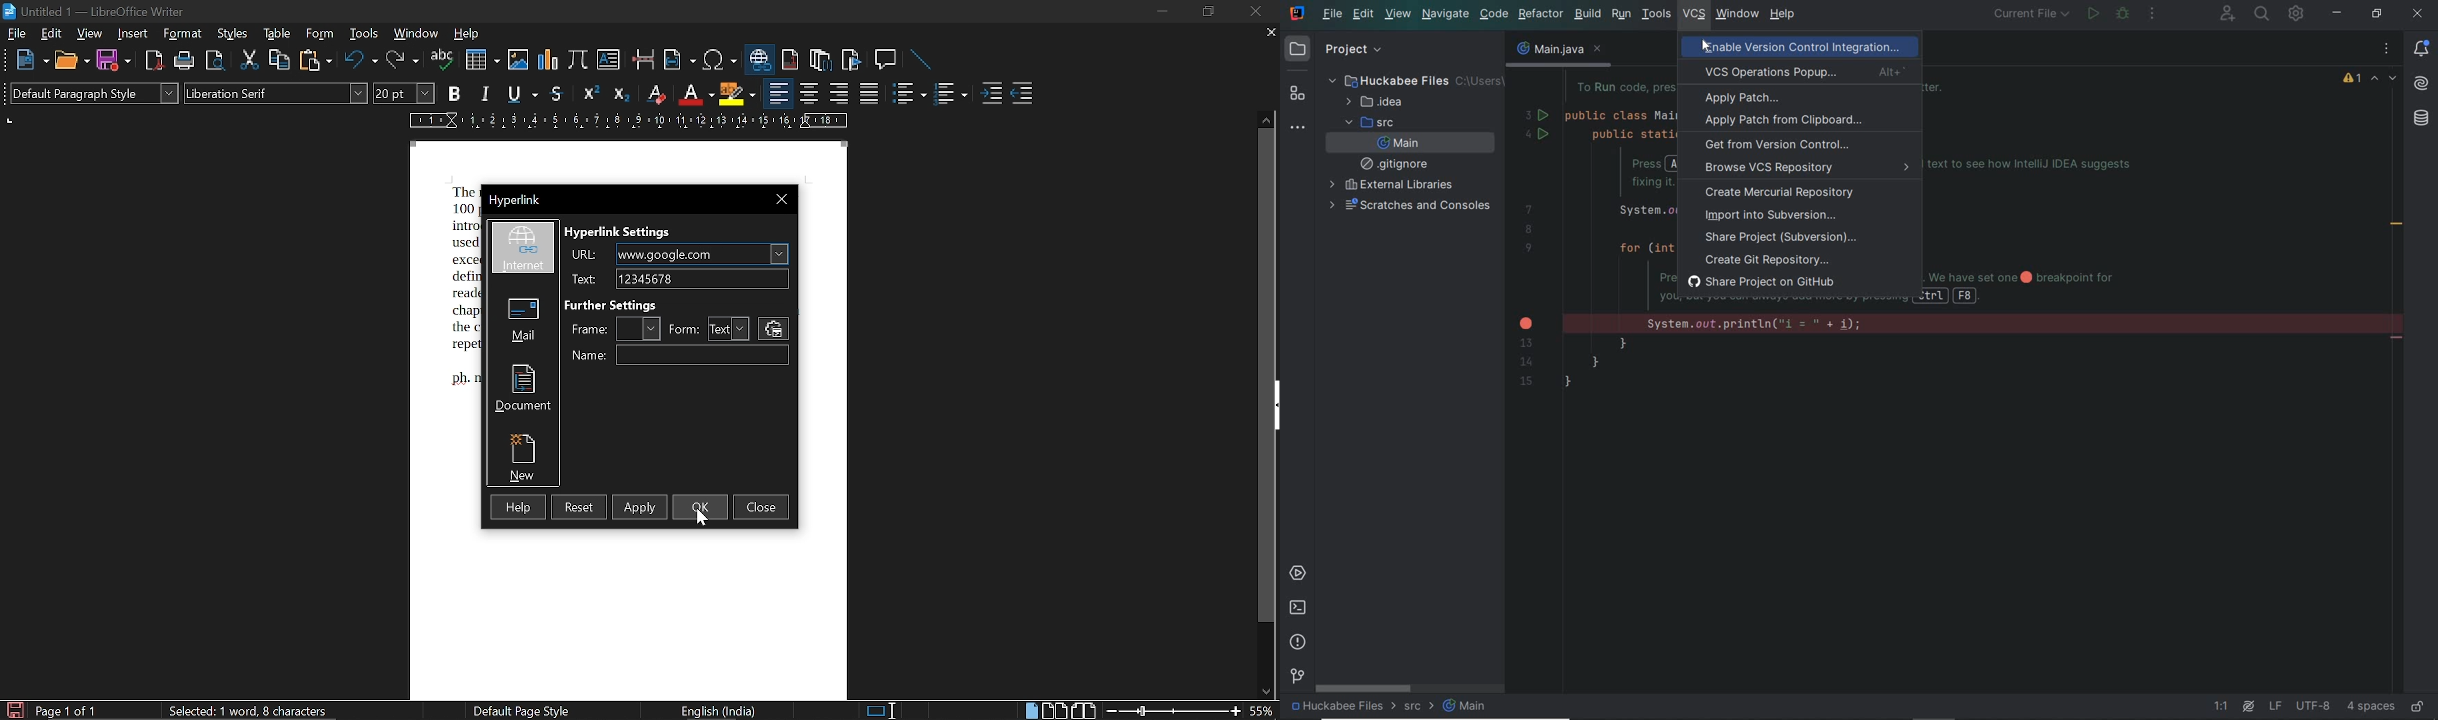 Image resolution: width=2464 pixels, height=728 pixels. Describe the element at coordinates (1557, 52) in the screenshot. I see `main.java` at that location.